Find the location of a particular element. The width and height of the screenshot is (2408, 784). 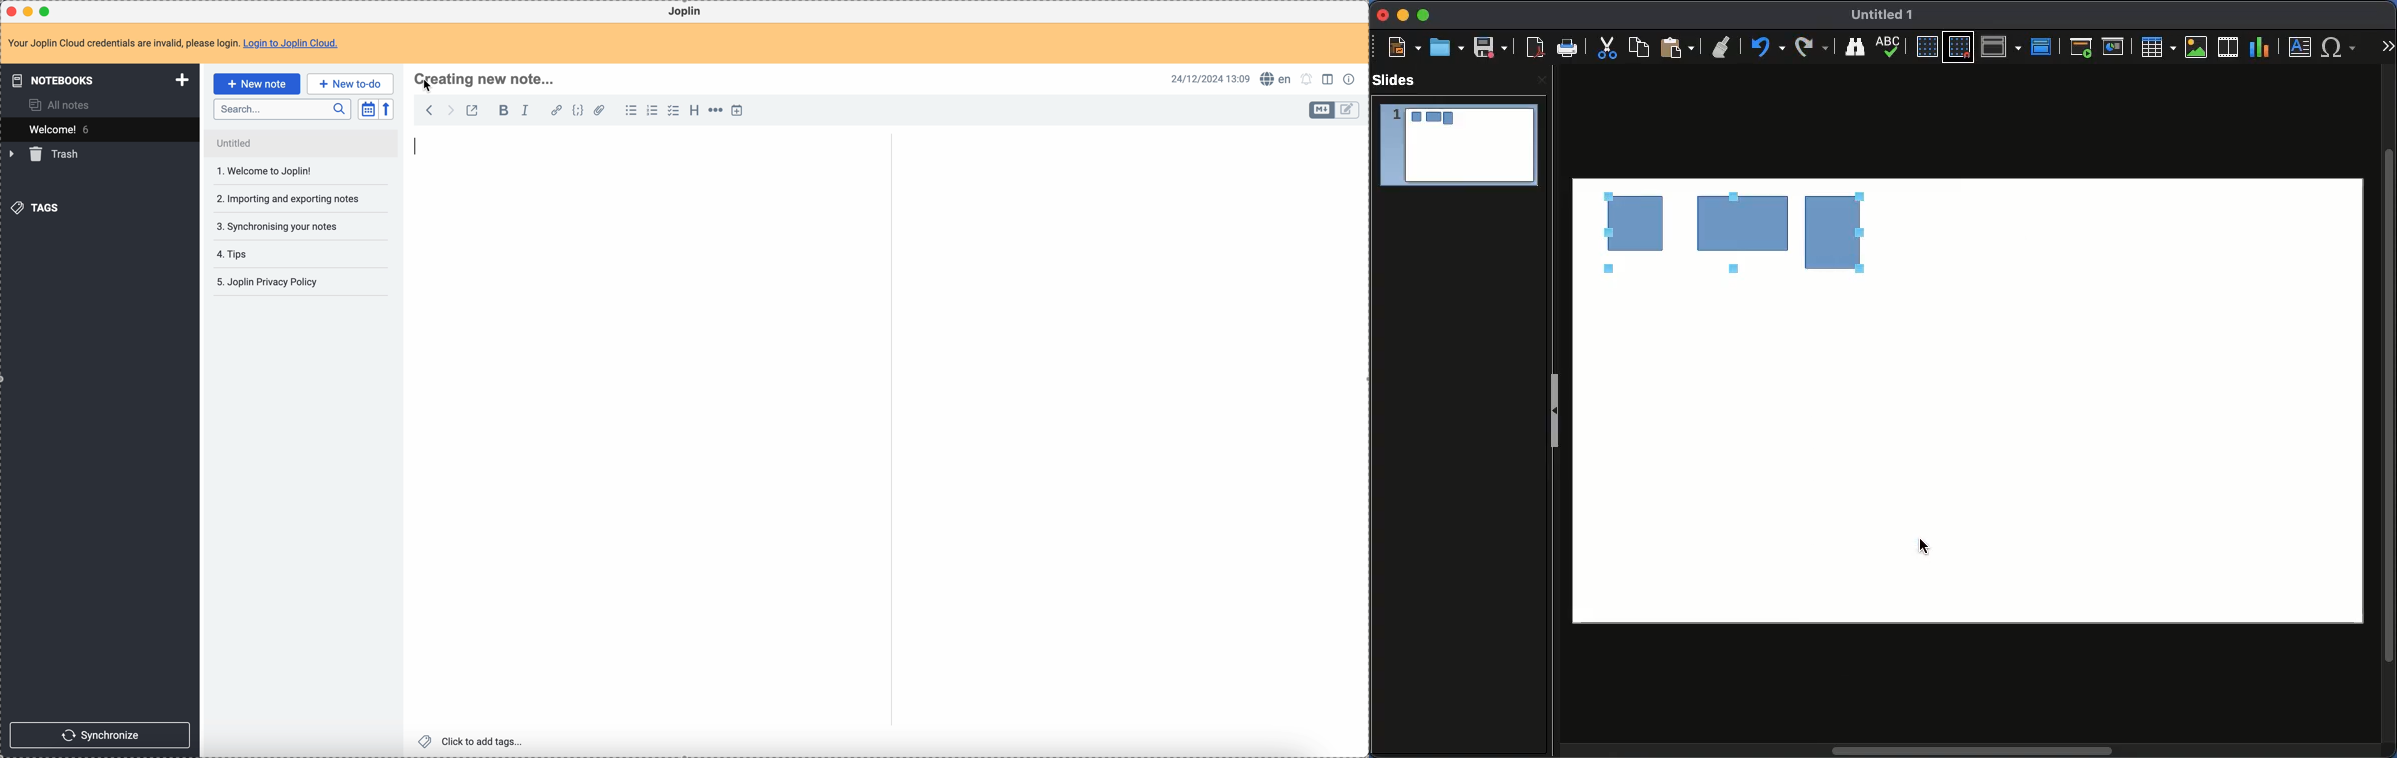

insert time is located at coordinates (737, 110).